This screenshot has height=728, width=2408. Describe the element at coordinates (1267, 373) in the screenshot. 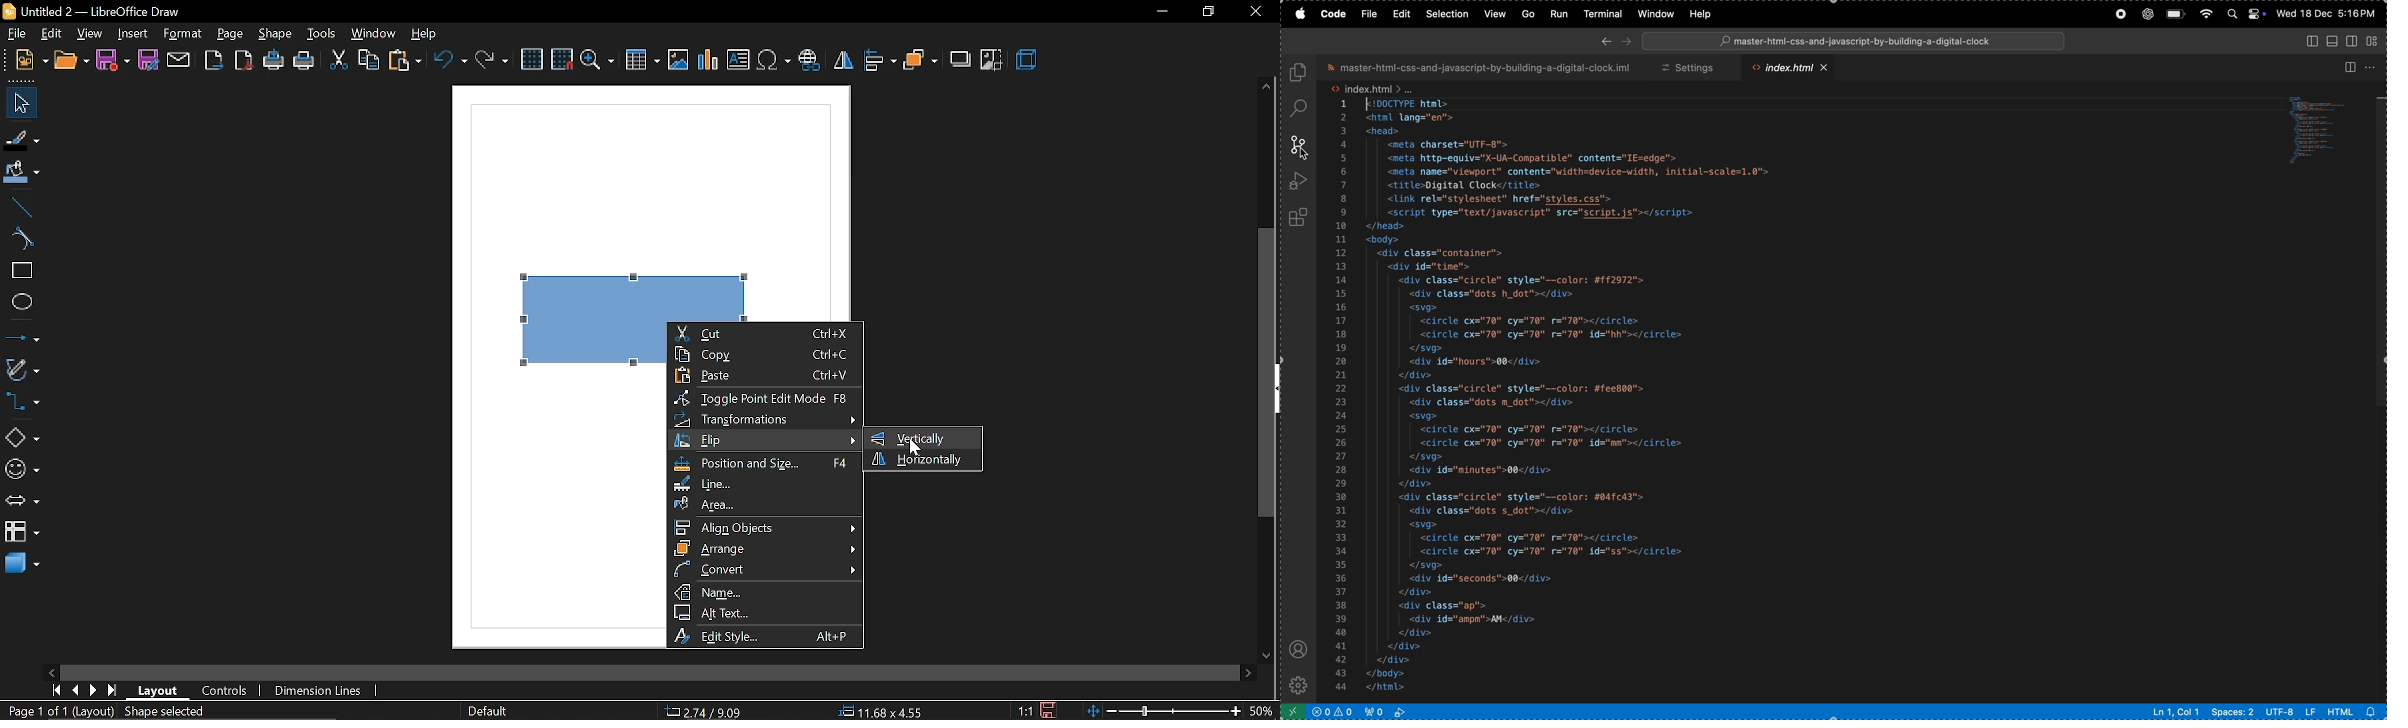

I see `vertical scrollbar` at that location.